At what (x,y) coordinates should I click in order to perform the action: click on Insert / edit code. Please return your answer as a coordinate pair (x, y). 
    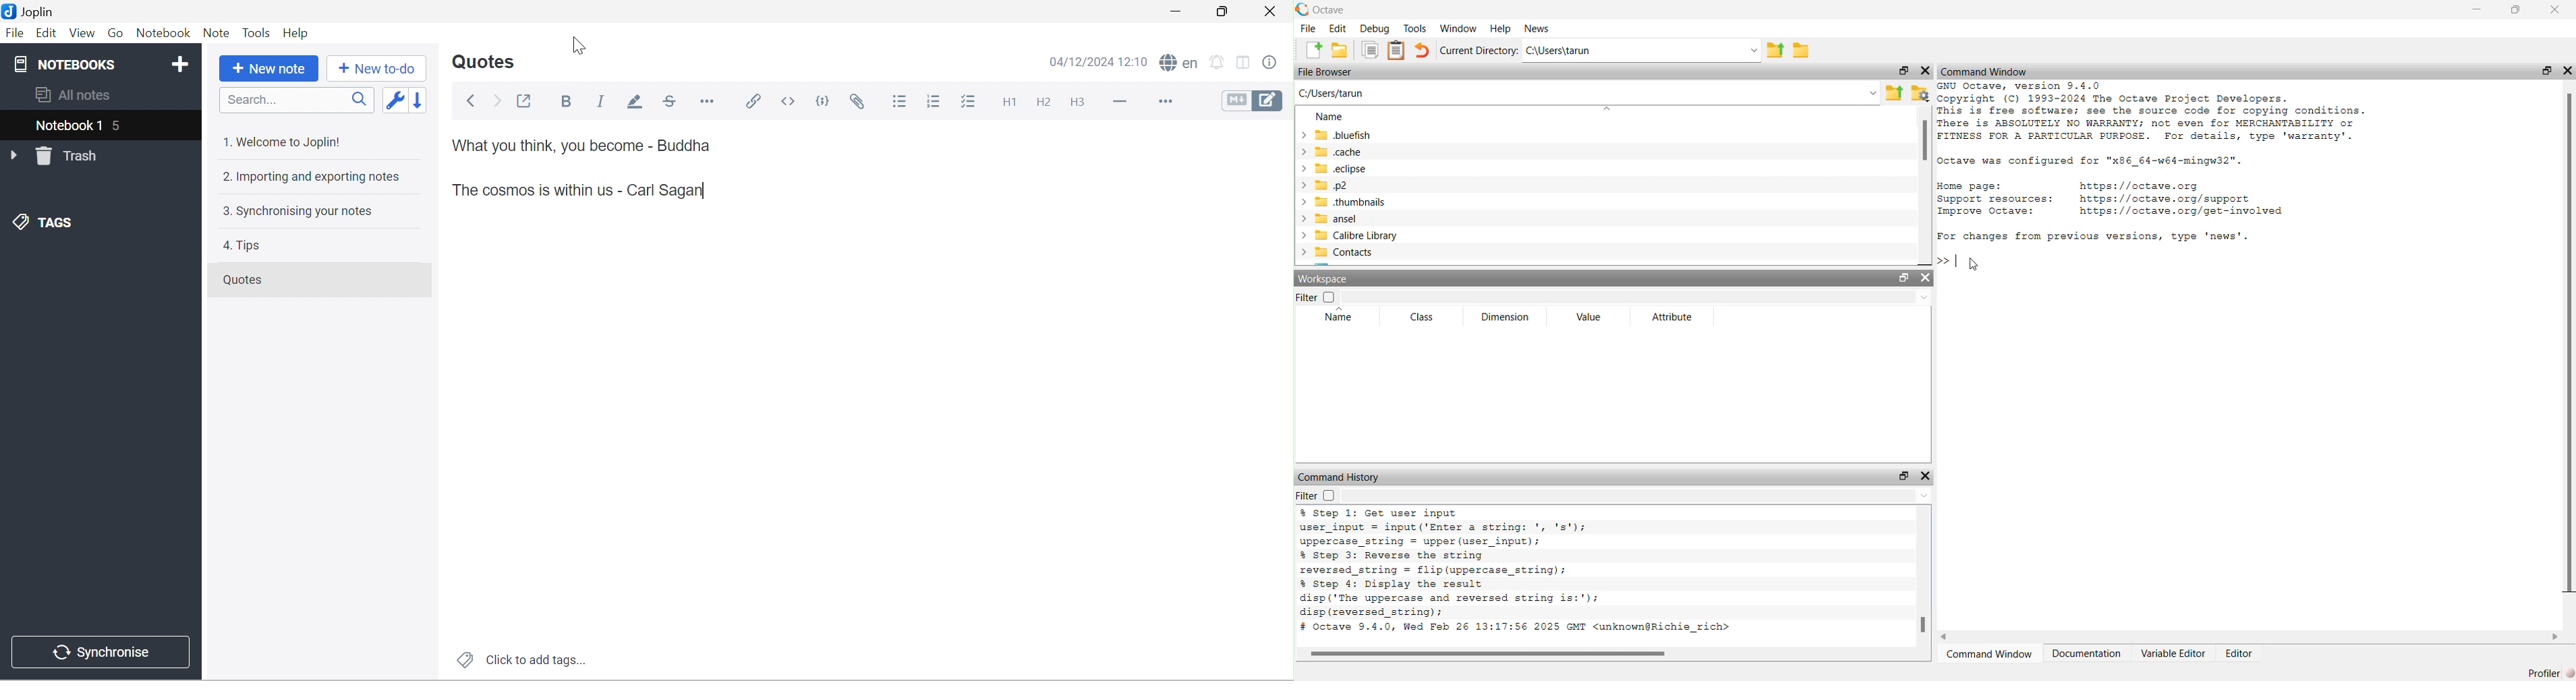
    Looking at the image, I should click on (755, 102).